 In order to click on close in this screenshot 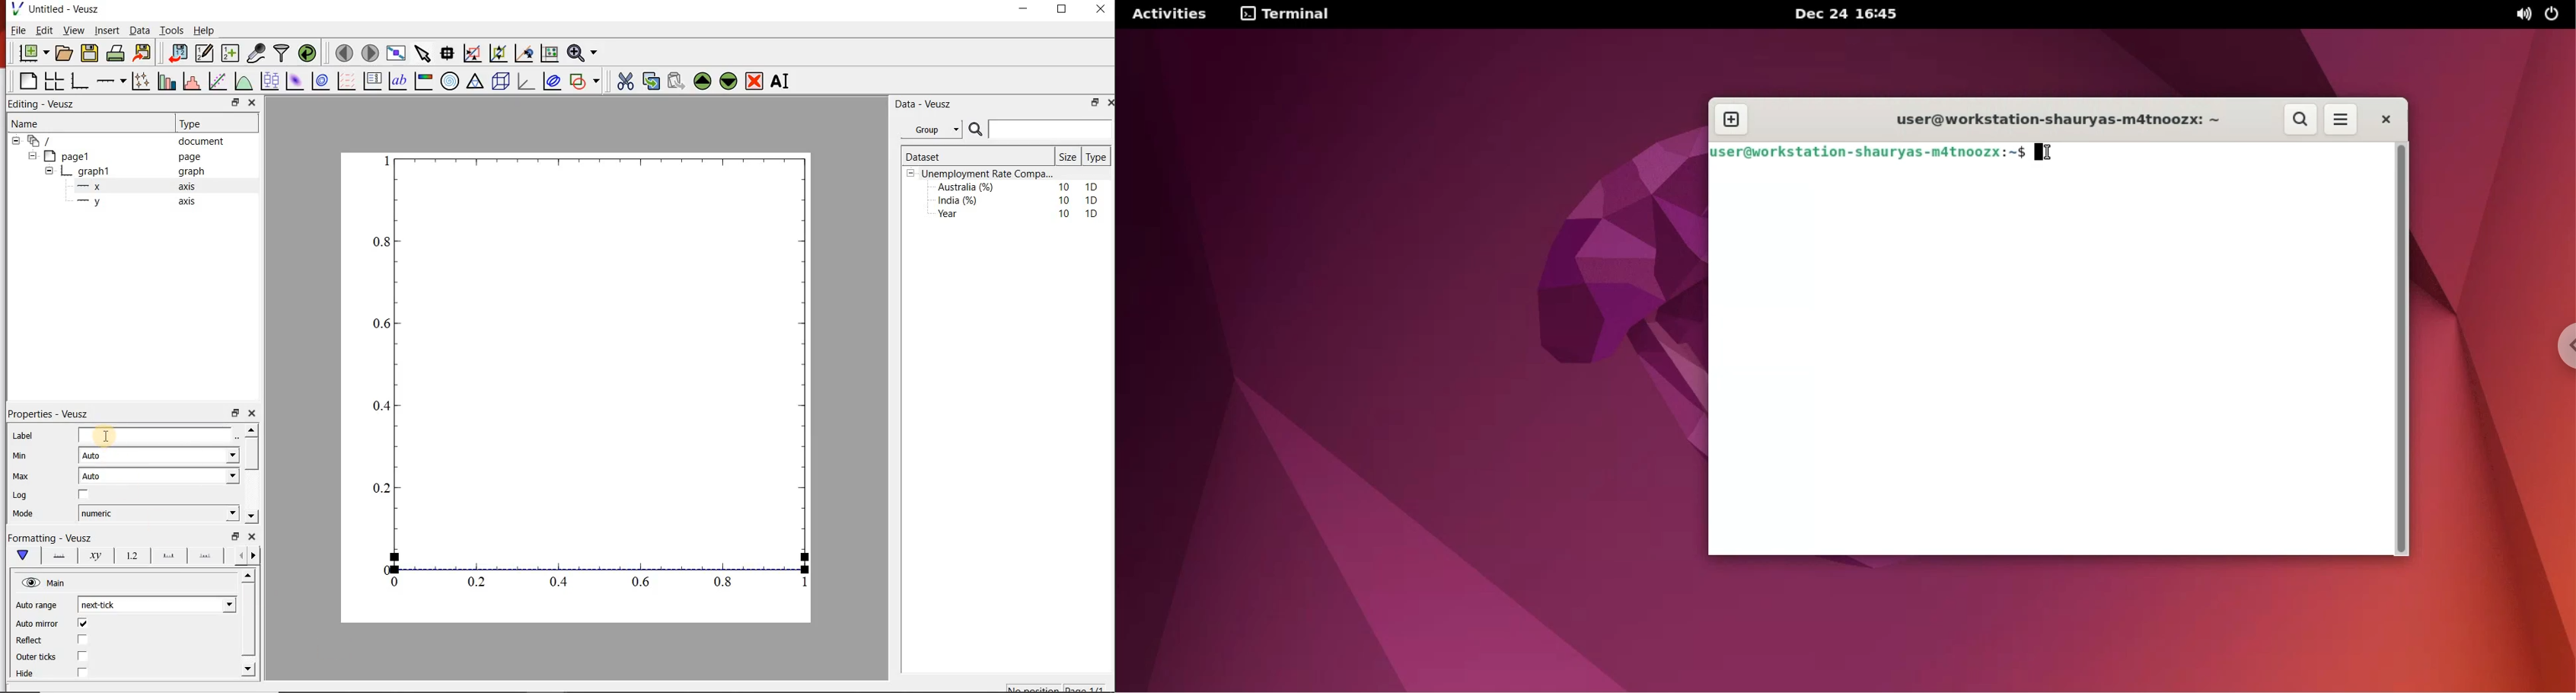, I will do `click(253, 102)`.